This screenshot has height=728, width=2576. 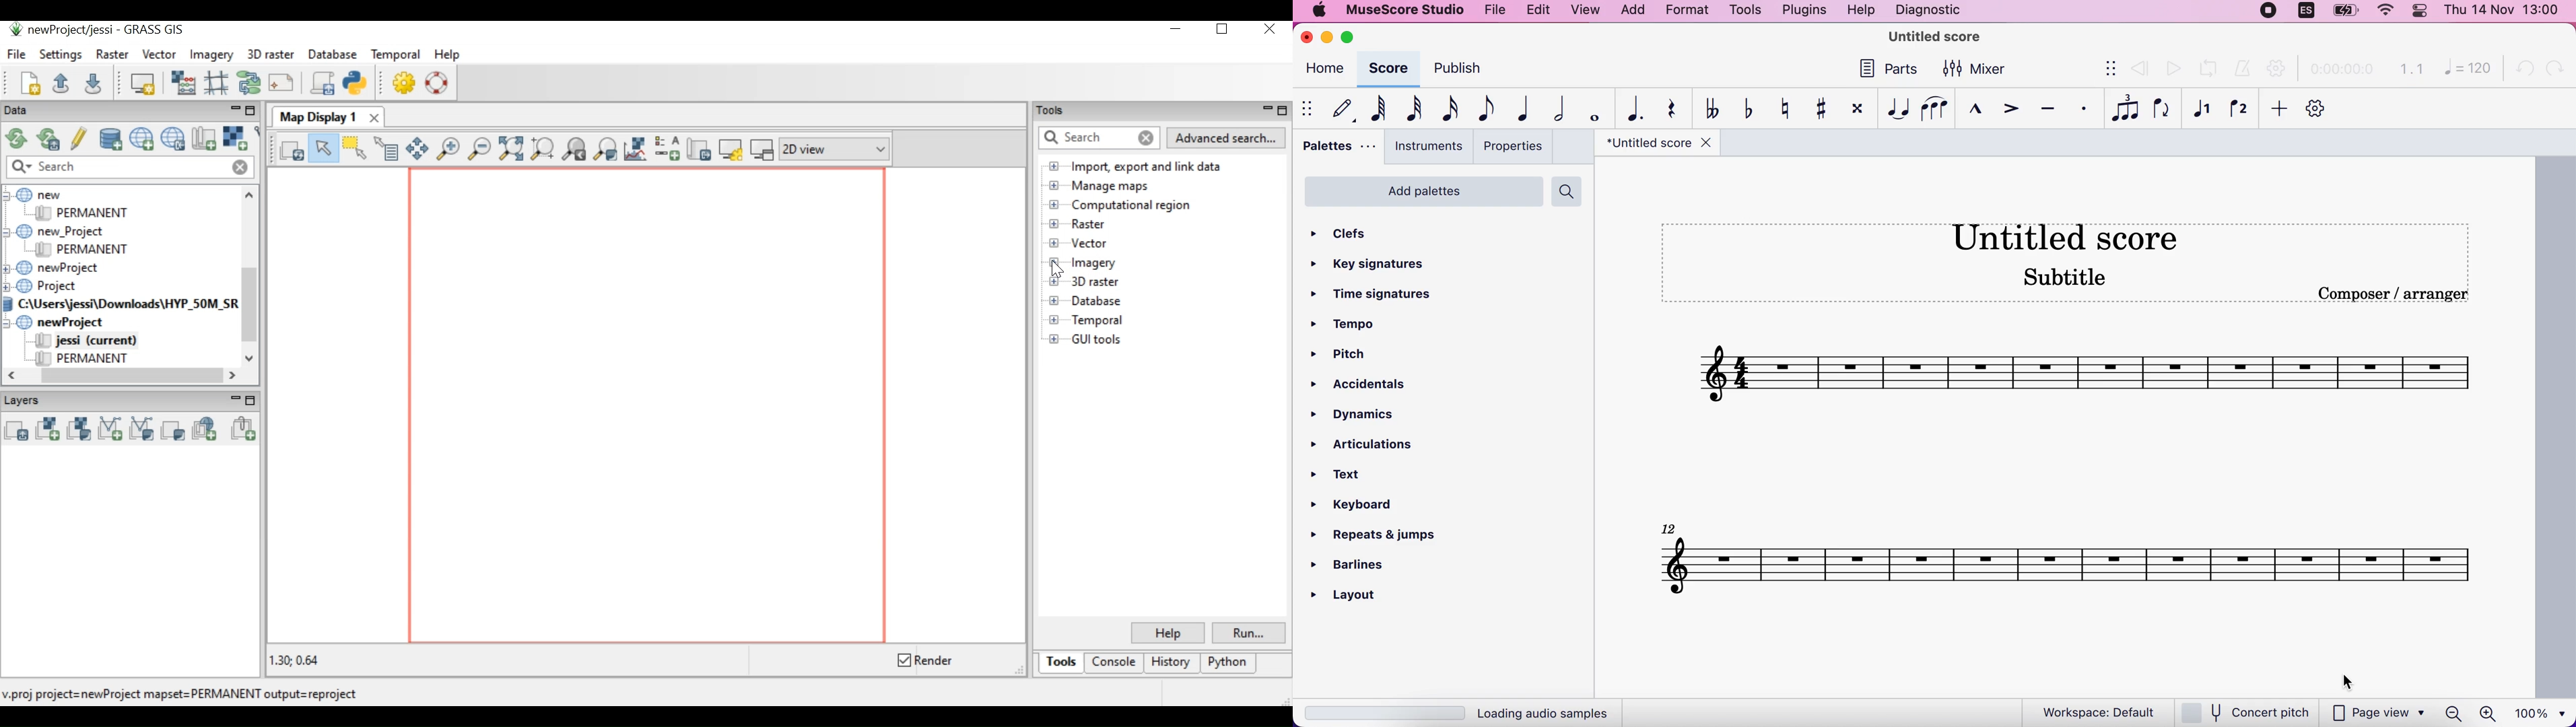 I want to click on wifi, so click(x=2389, y=13).